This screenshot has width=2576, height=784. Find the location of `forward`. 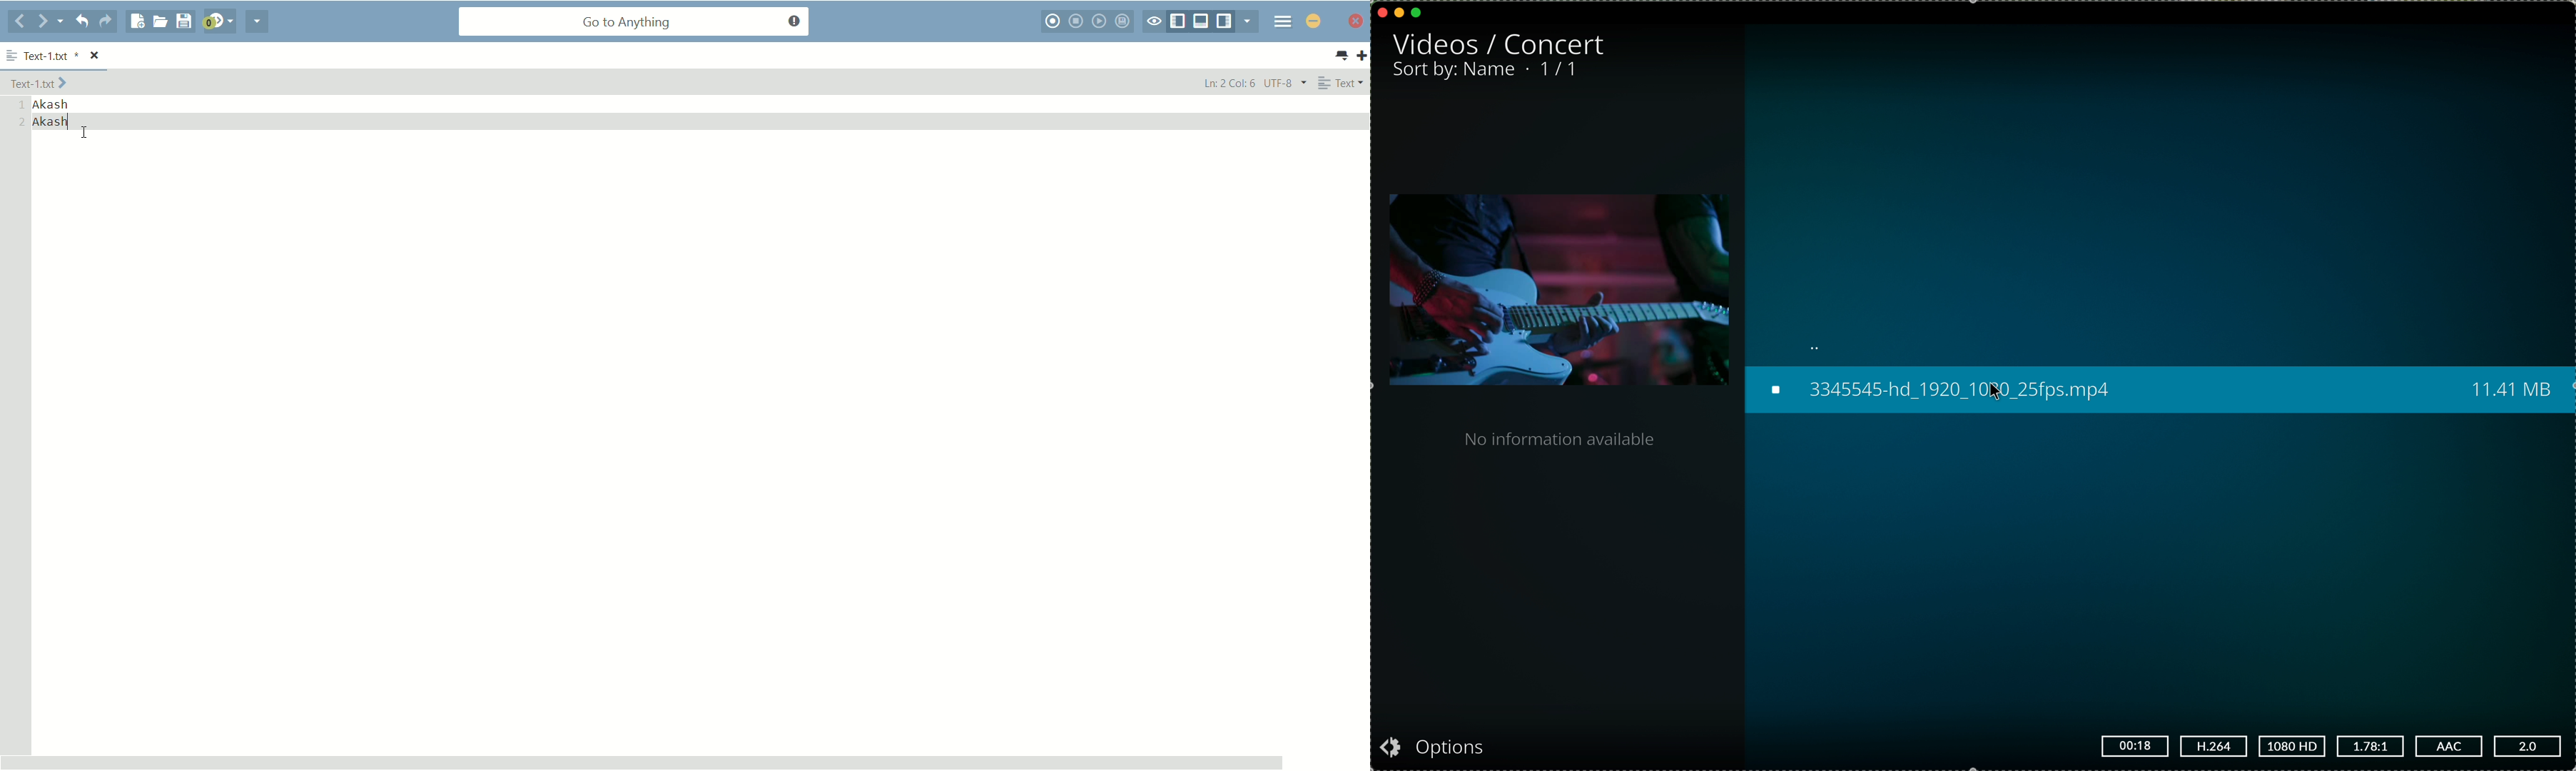

forward is located at coordinates (50, 21).